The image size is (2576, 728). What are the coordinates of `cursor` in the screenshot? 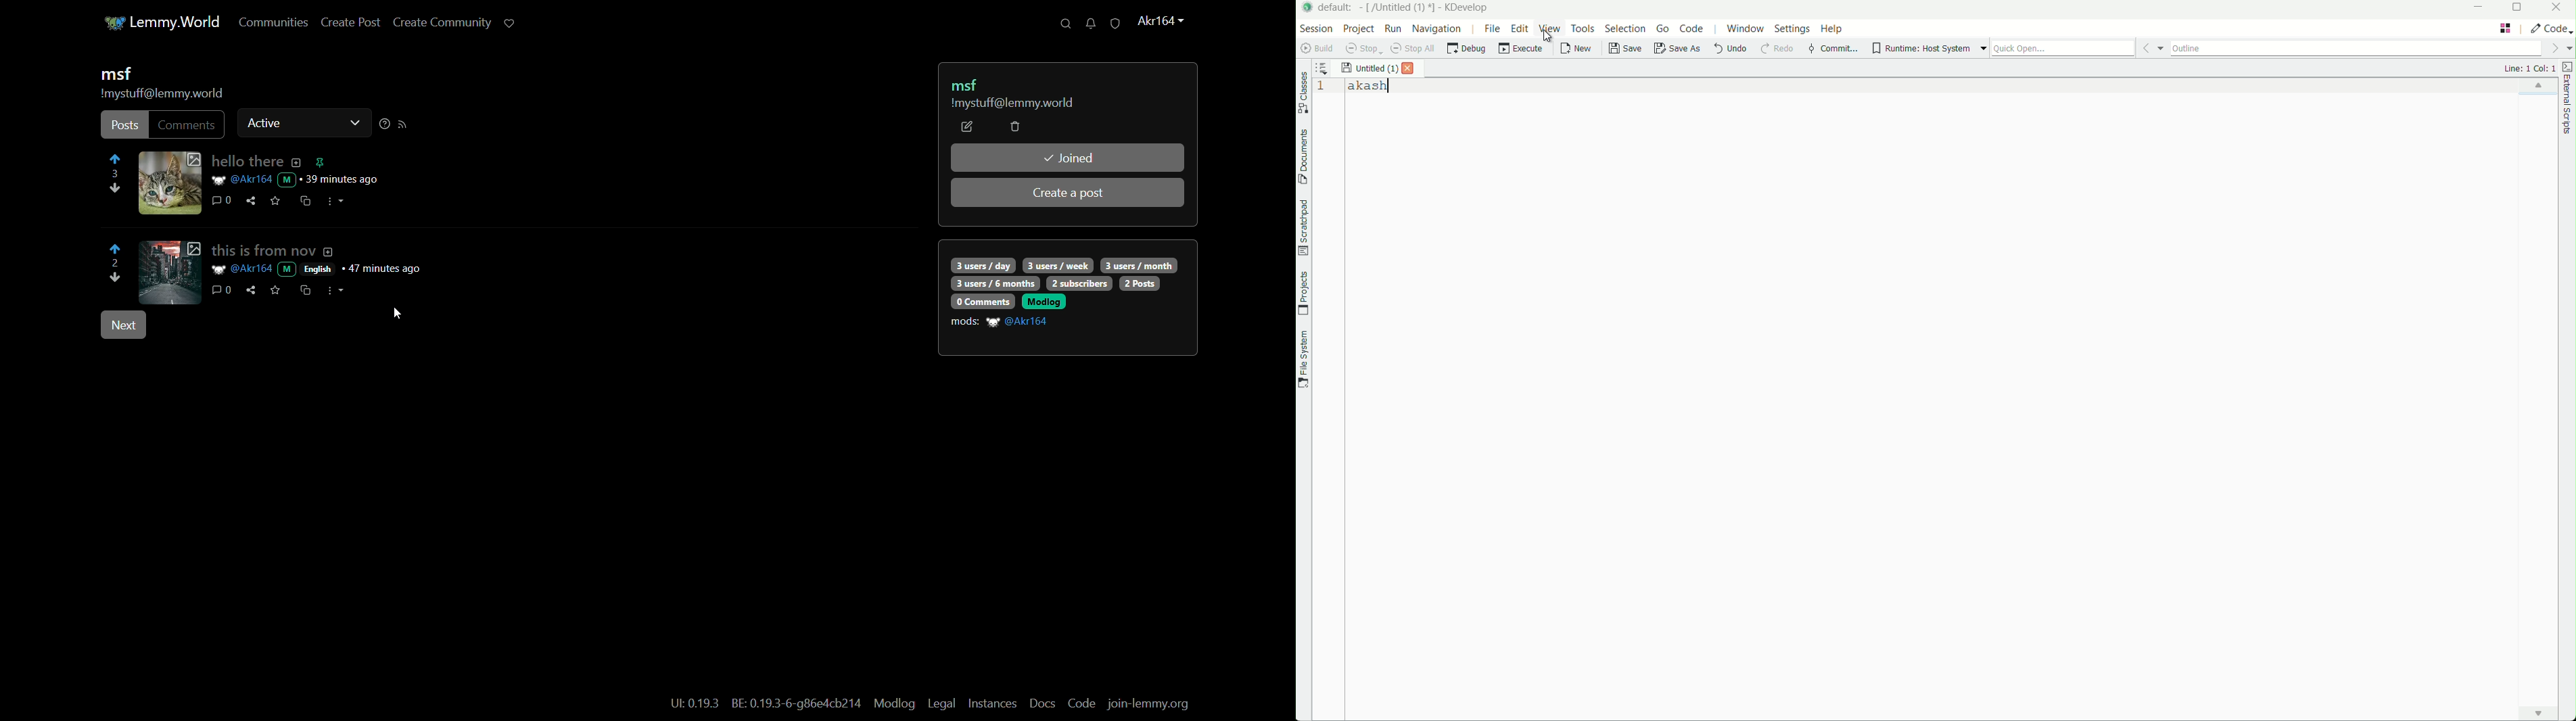 It's located at (396, 312).